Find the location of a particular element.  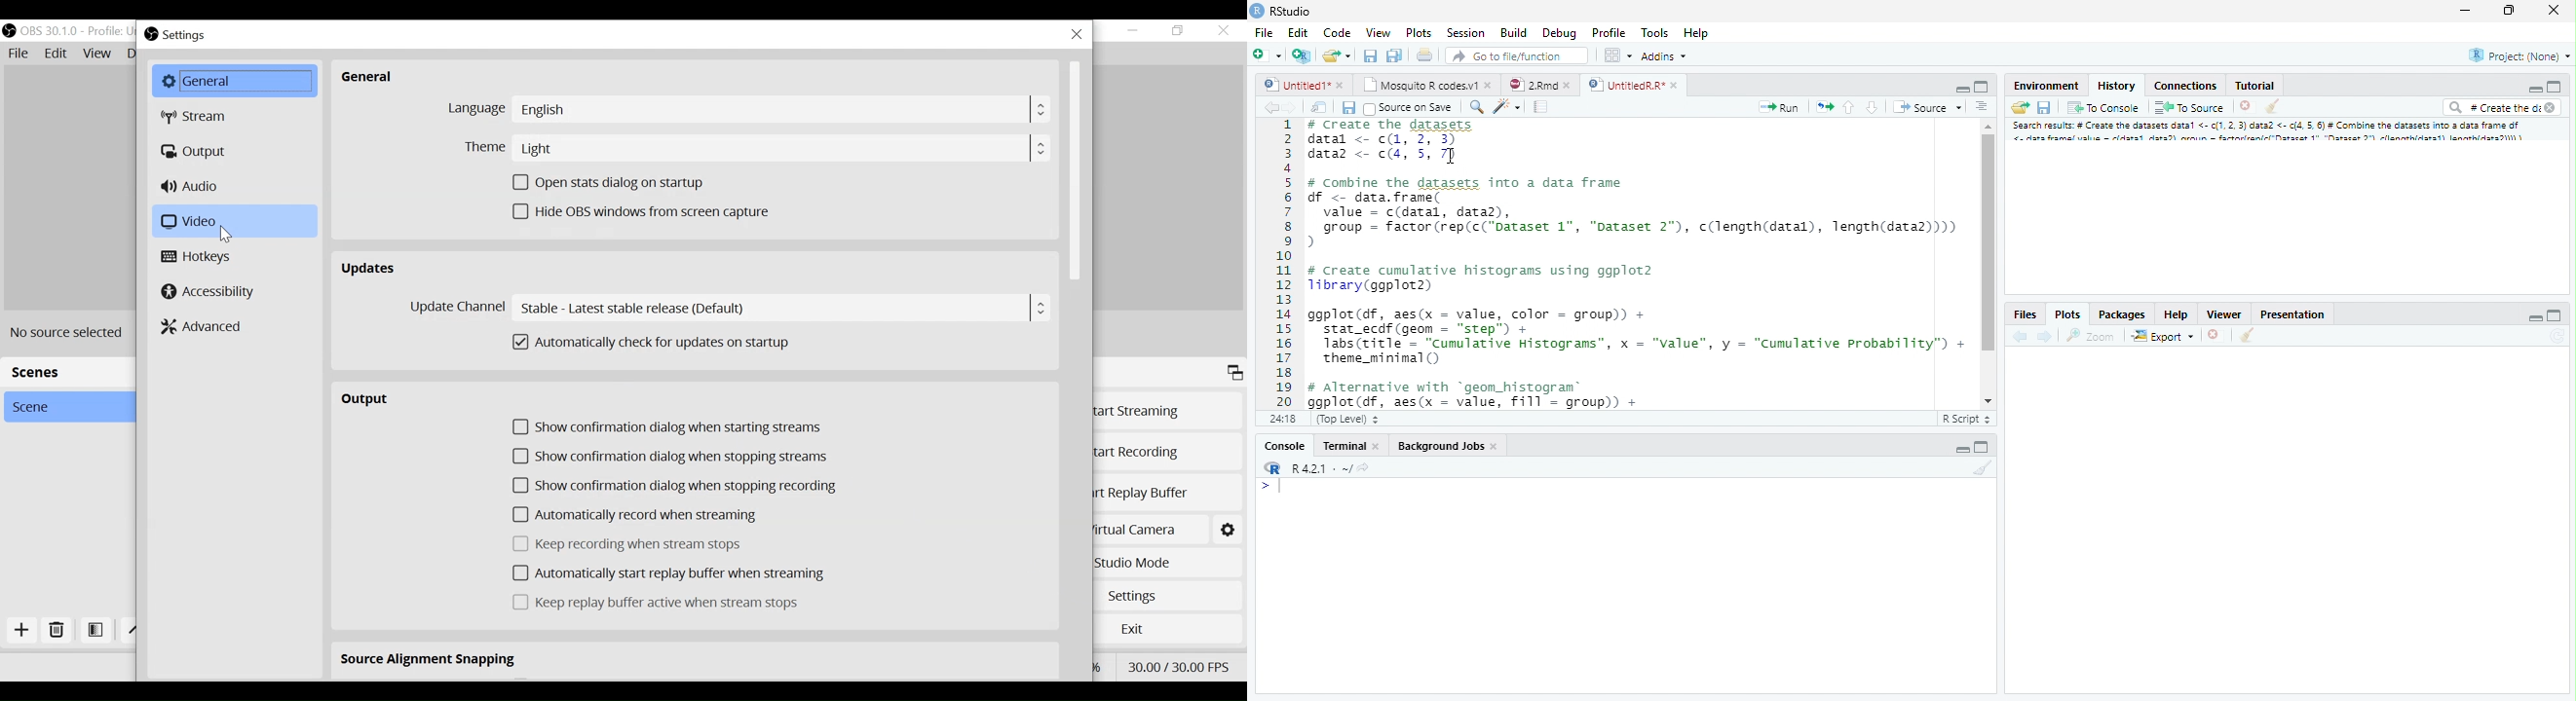

Top level is located at coordinates (1349, 417).